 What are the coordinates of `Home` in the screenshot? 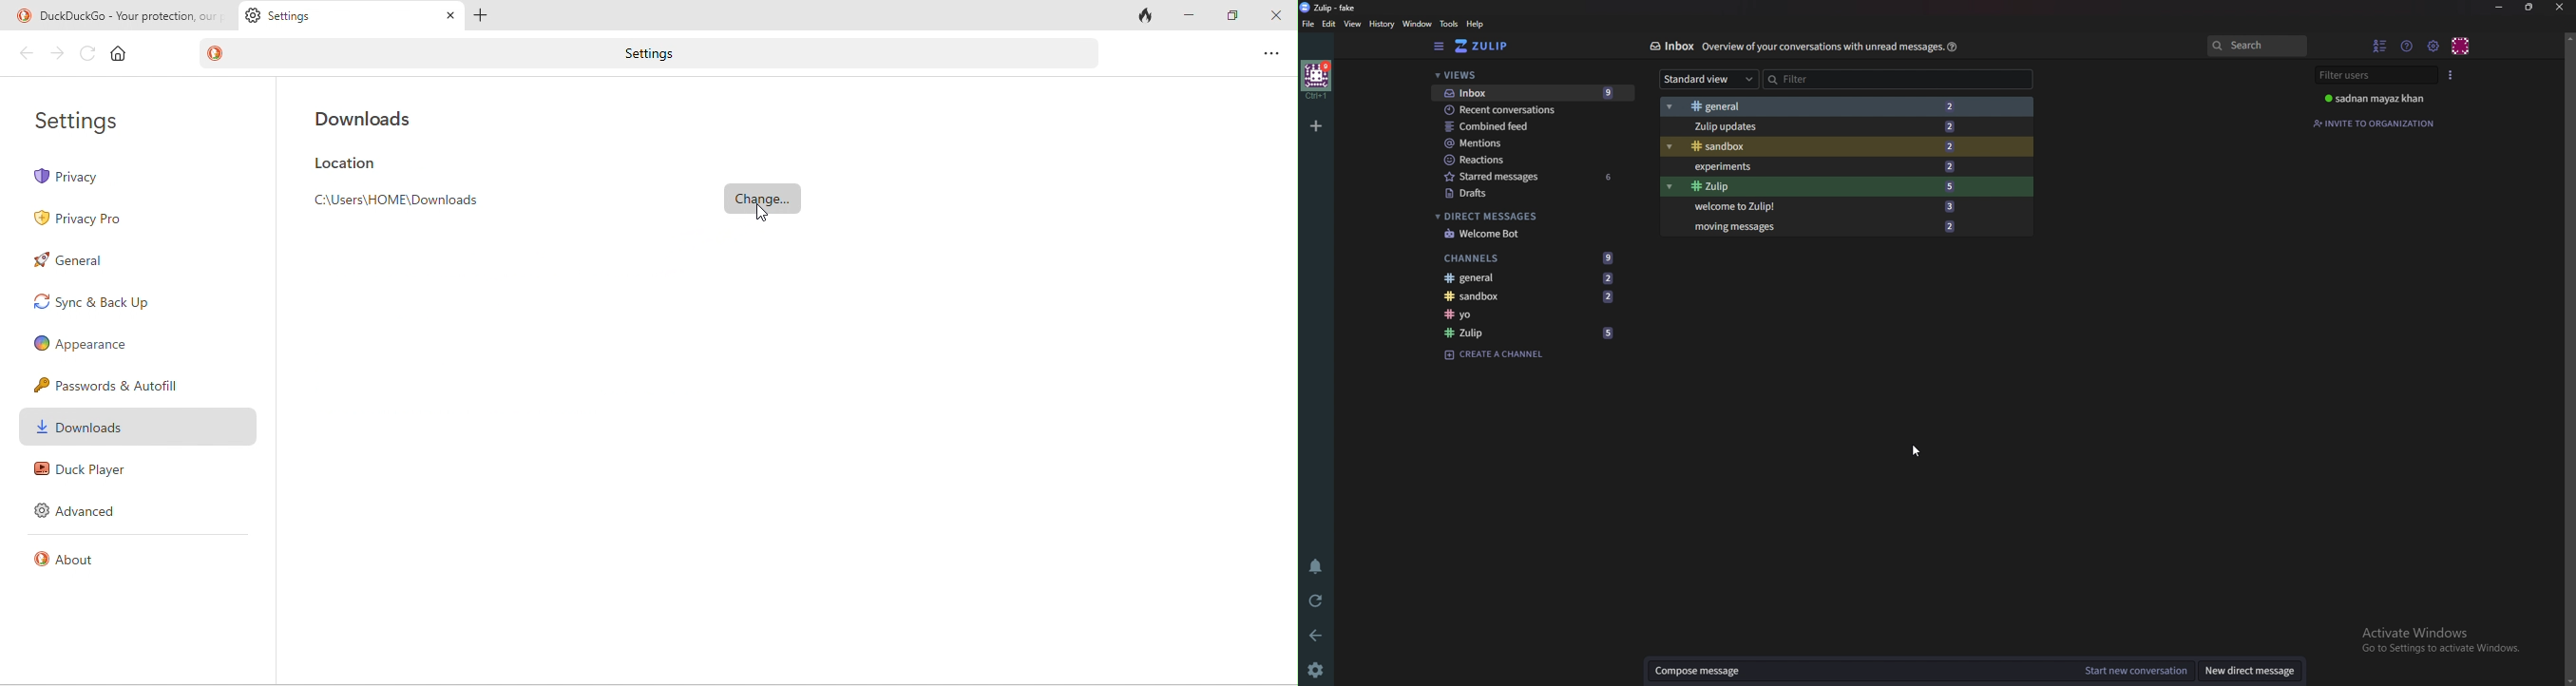 It's located at (1318, 81).